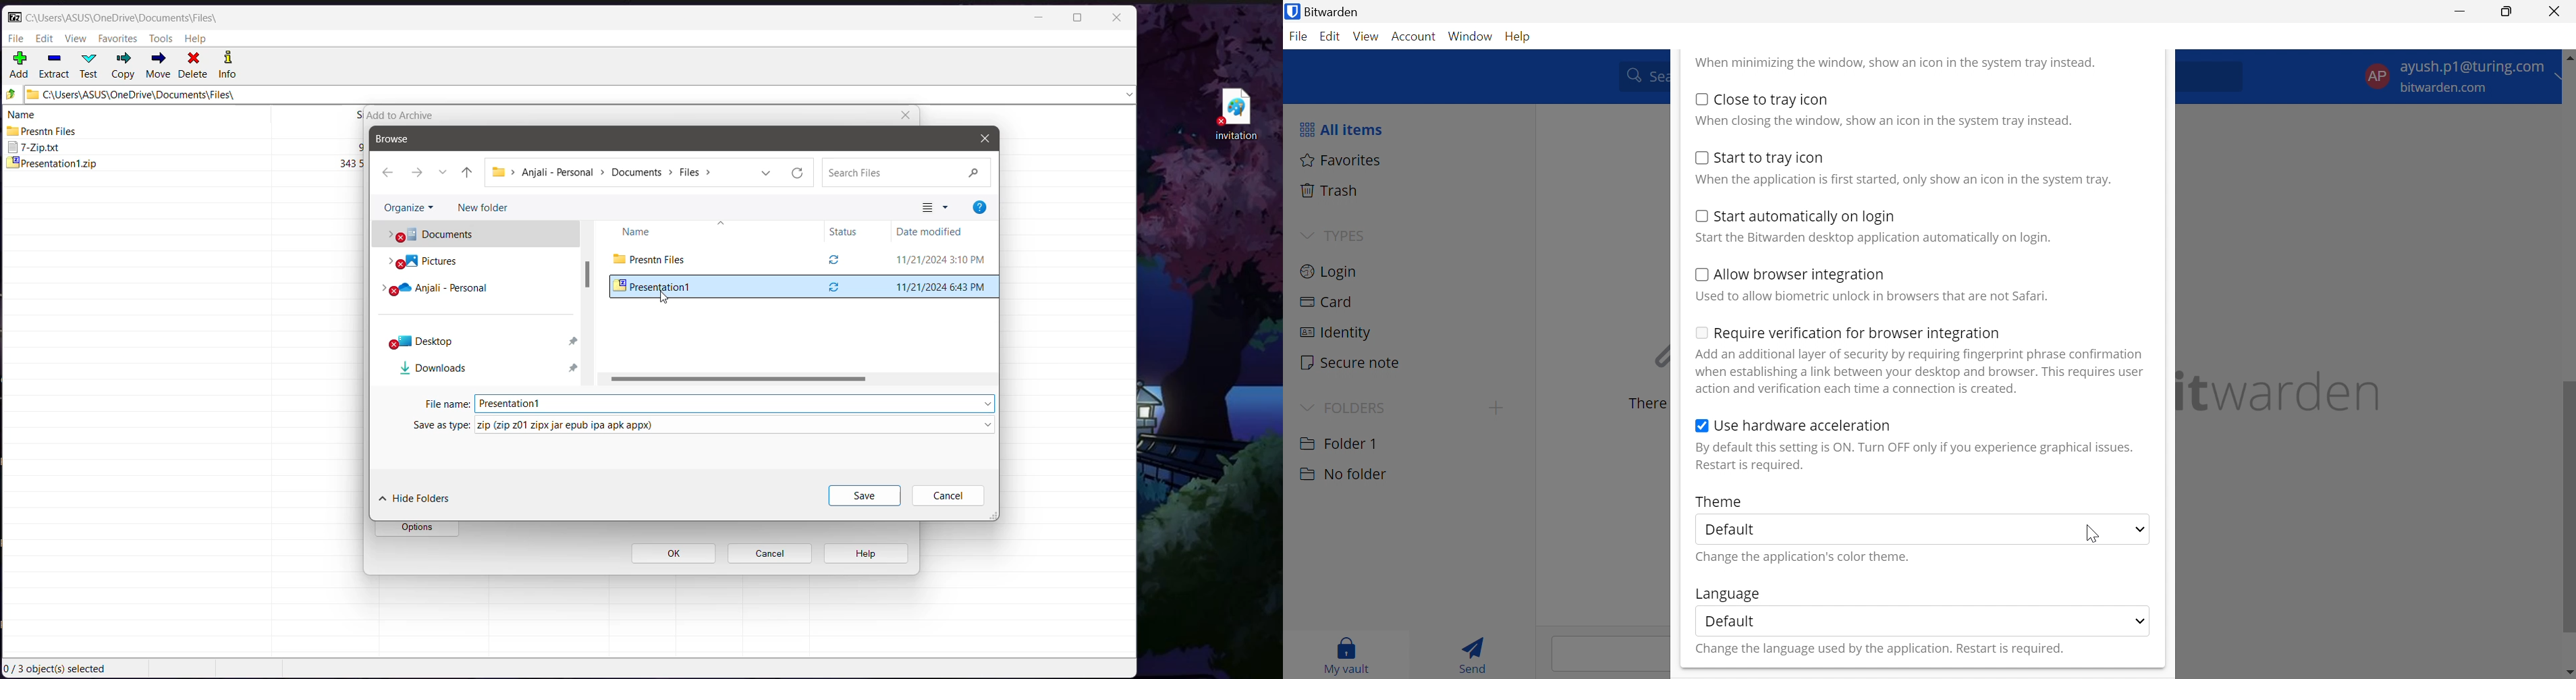 Image resolution: width=2576 pixels, height=700 pixels. Describe the element at coordinates (2568, 386) in the screenshot. I see `Scroll Bar` at that location.